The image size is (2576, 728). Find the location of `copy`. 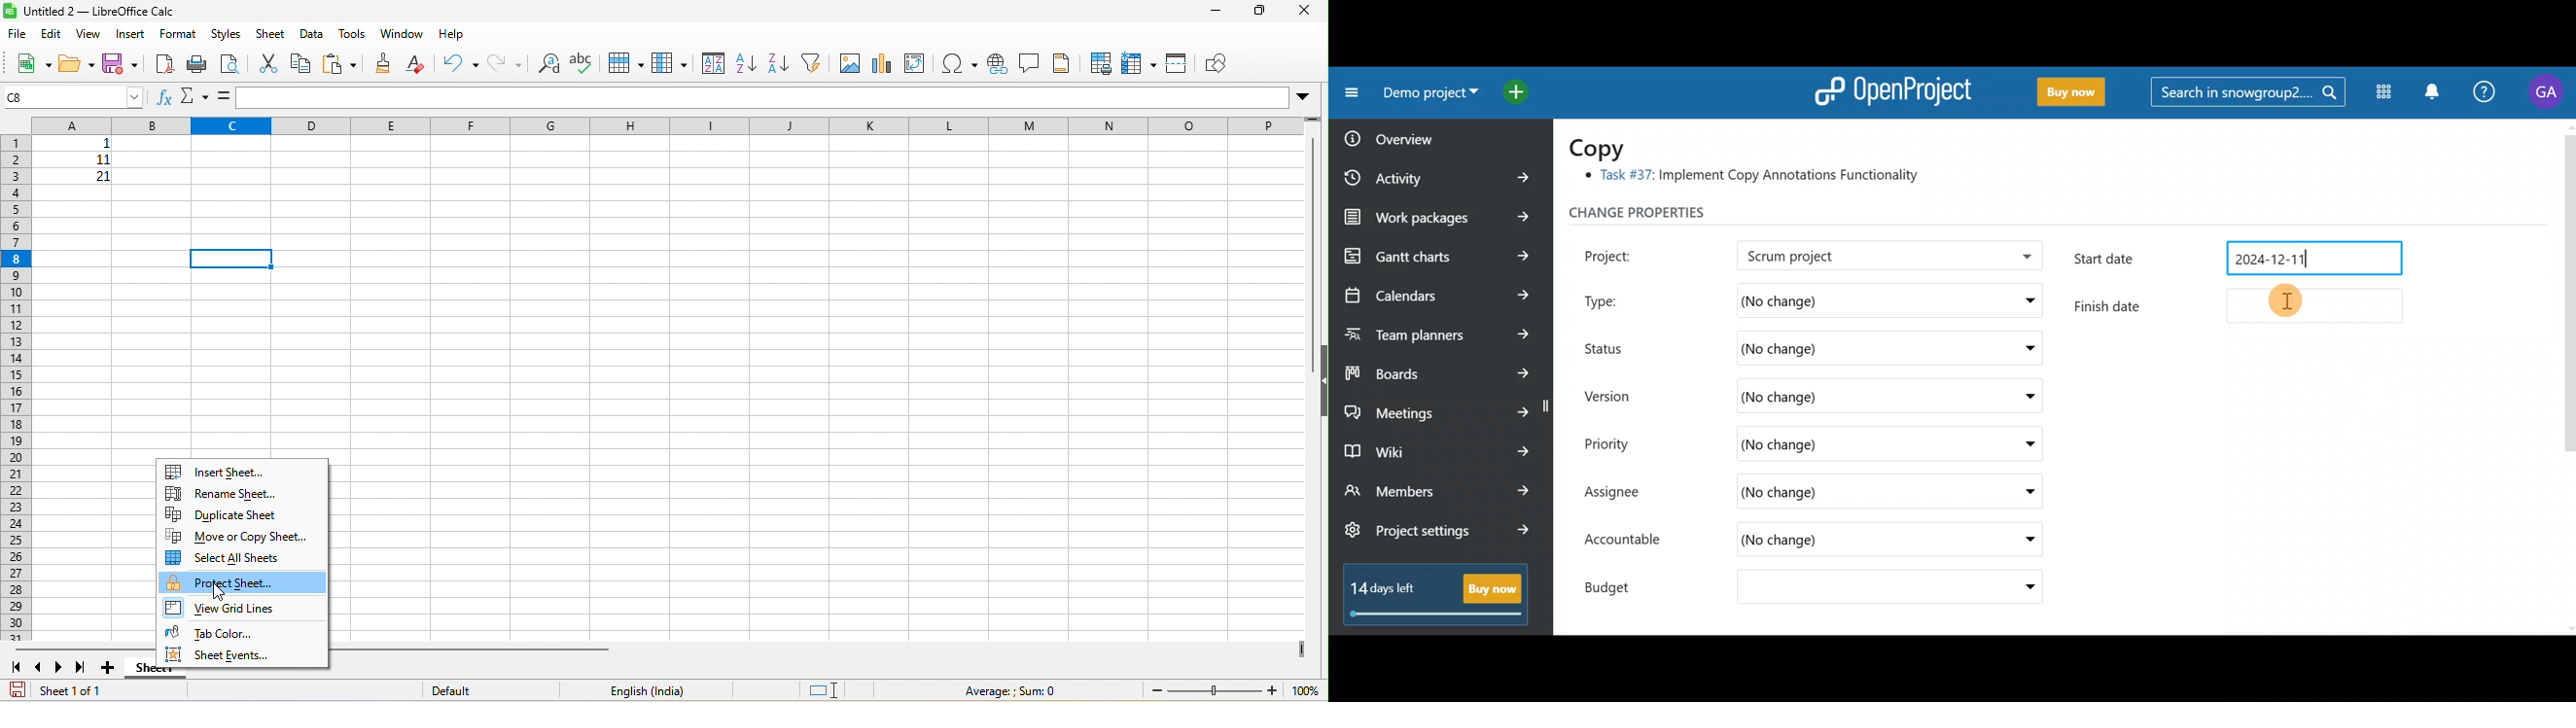

copy is located at coordinates (301, 65).